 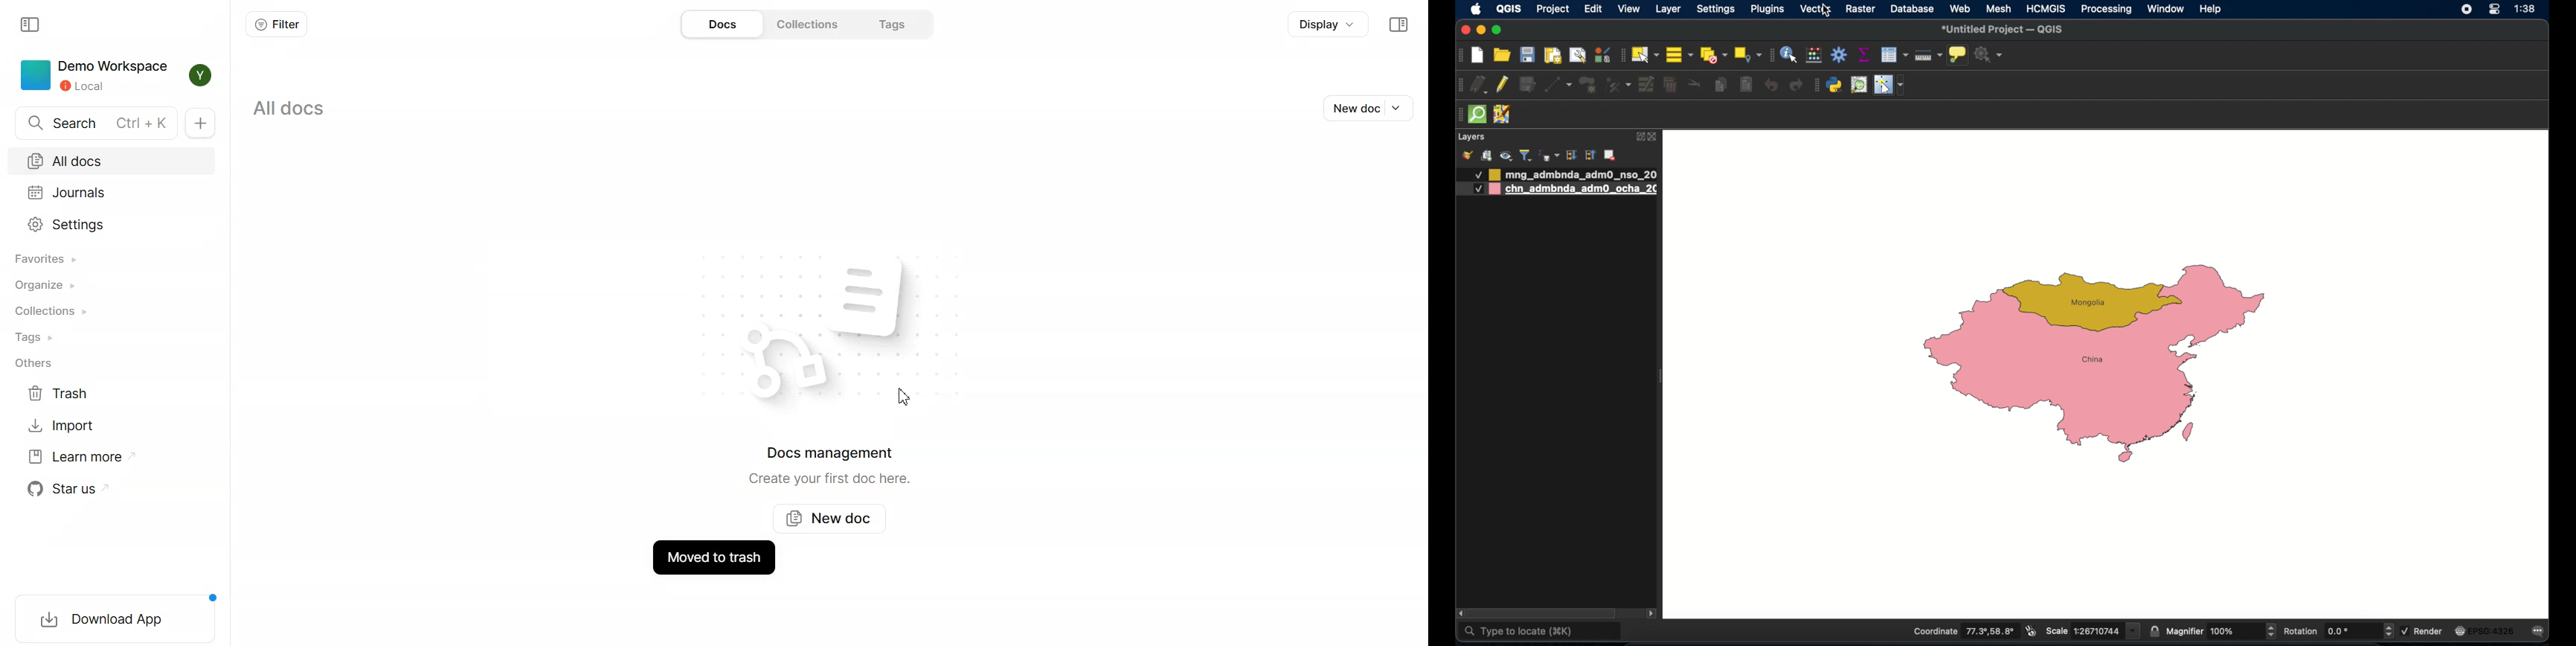 I want to click on select all features, so click(x=1679, y=54).